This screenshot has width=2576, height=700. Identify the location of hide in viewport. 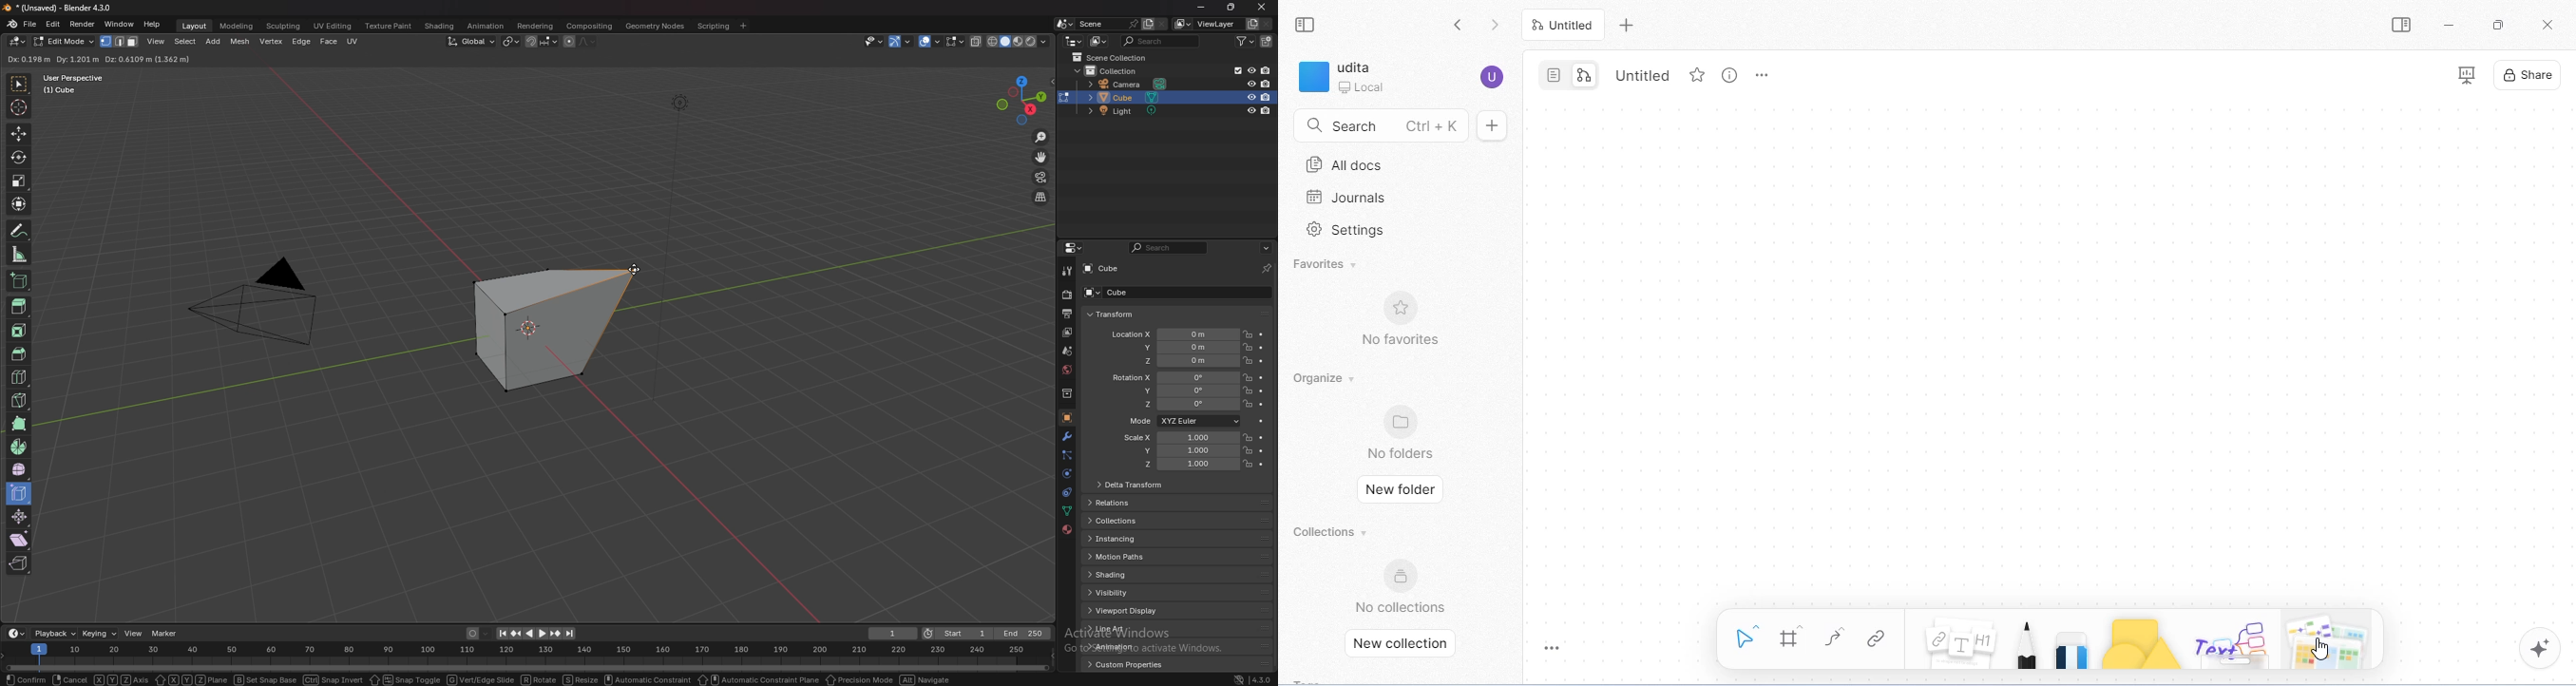
(940, 73).